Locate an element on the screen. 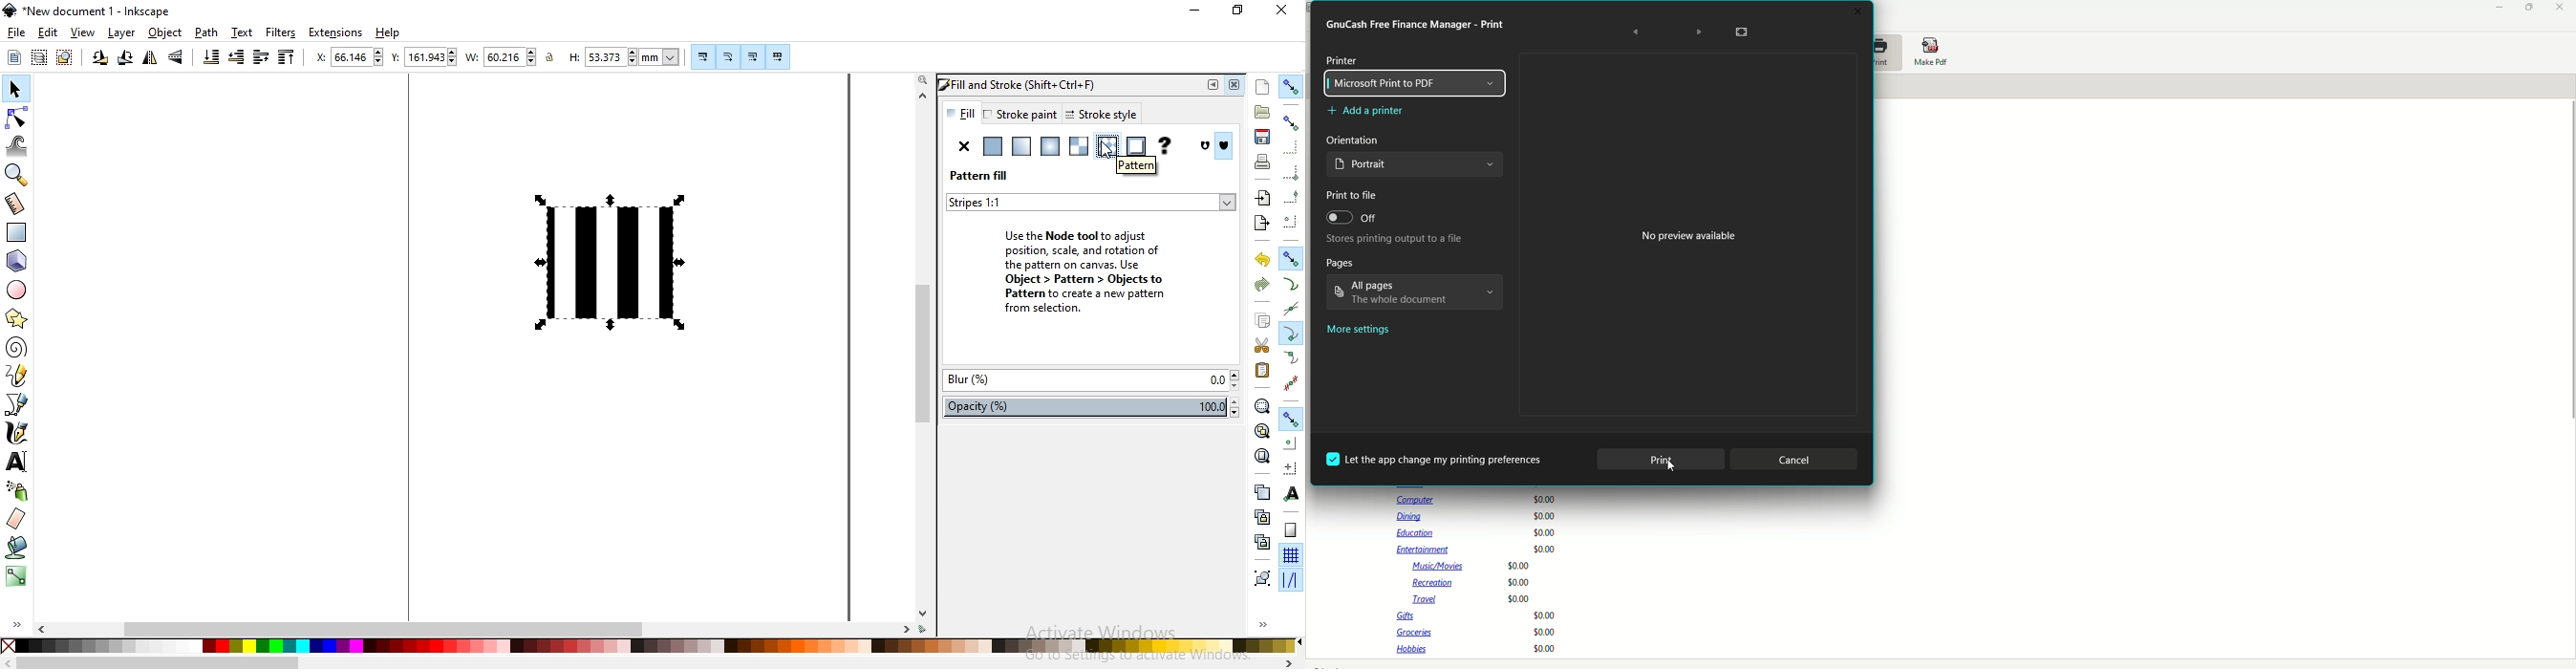  pattern is located at coordinates (1106, 147).